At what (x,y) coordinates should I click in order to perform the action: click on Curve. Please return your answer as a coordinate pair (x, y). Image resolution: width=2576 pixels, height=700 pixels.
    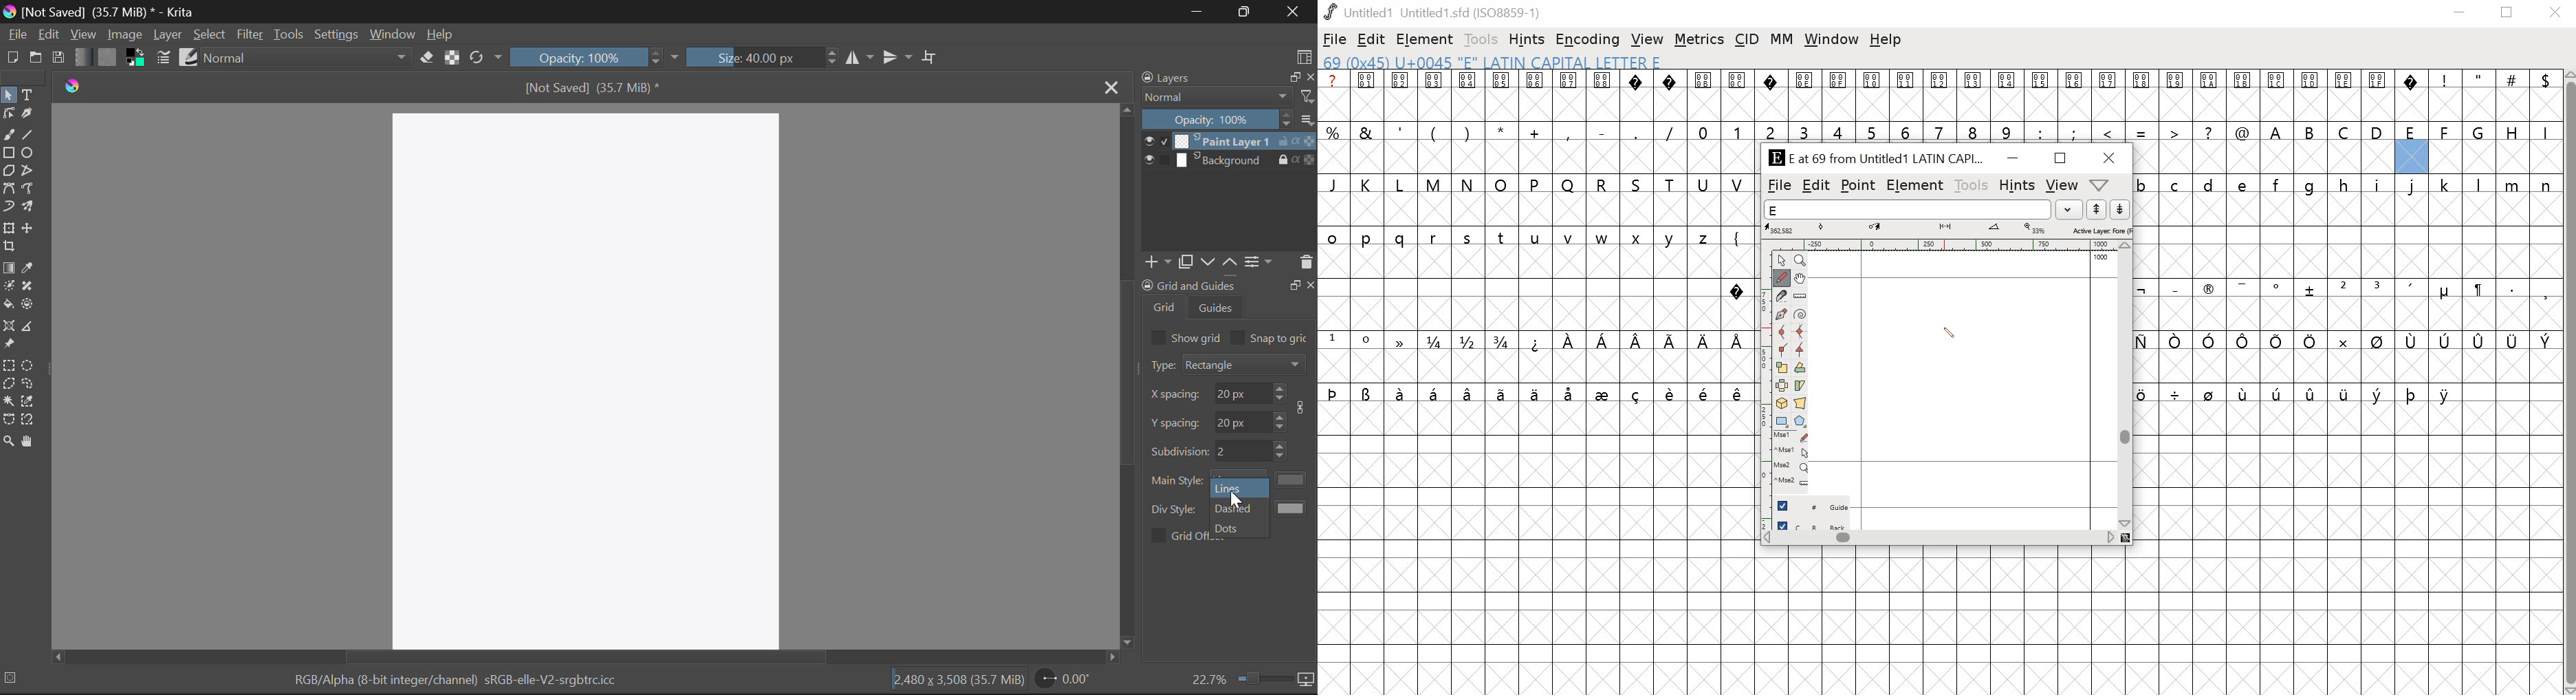
    Looking at the image, I should click on (1782, 332).